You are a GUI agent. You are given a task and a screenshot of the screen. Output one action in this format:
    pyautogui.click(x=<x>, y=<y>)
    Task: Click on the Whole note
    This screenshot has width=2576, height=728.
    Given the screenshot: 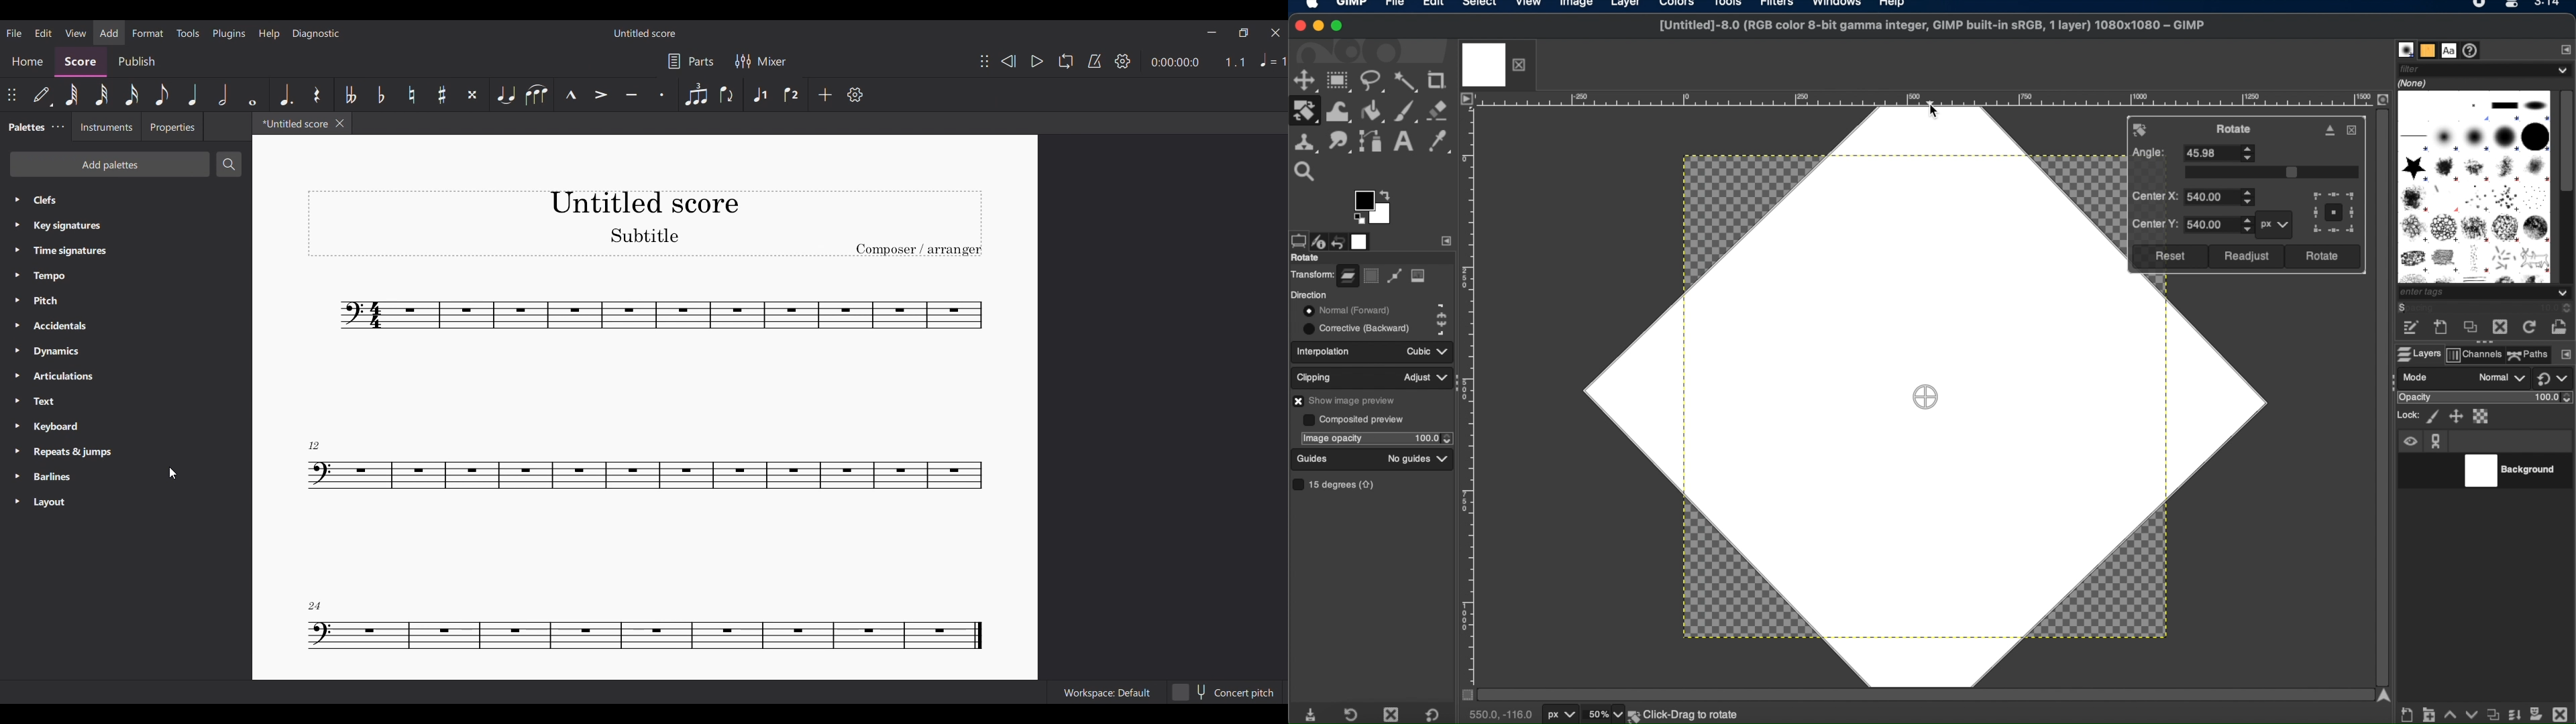 What is the action you would take?
    pyautogui.click(x=74, y=97)
    